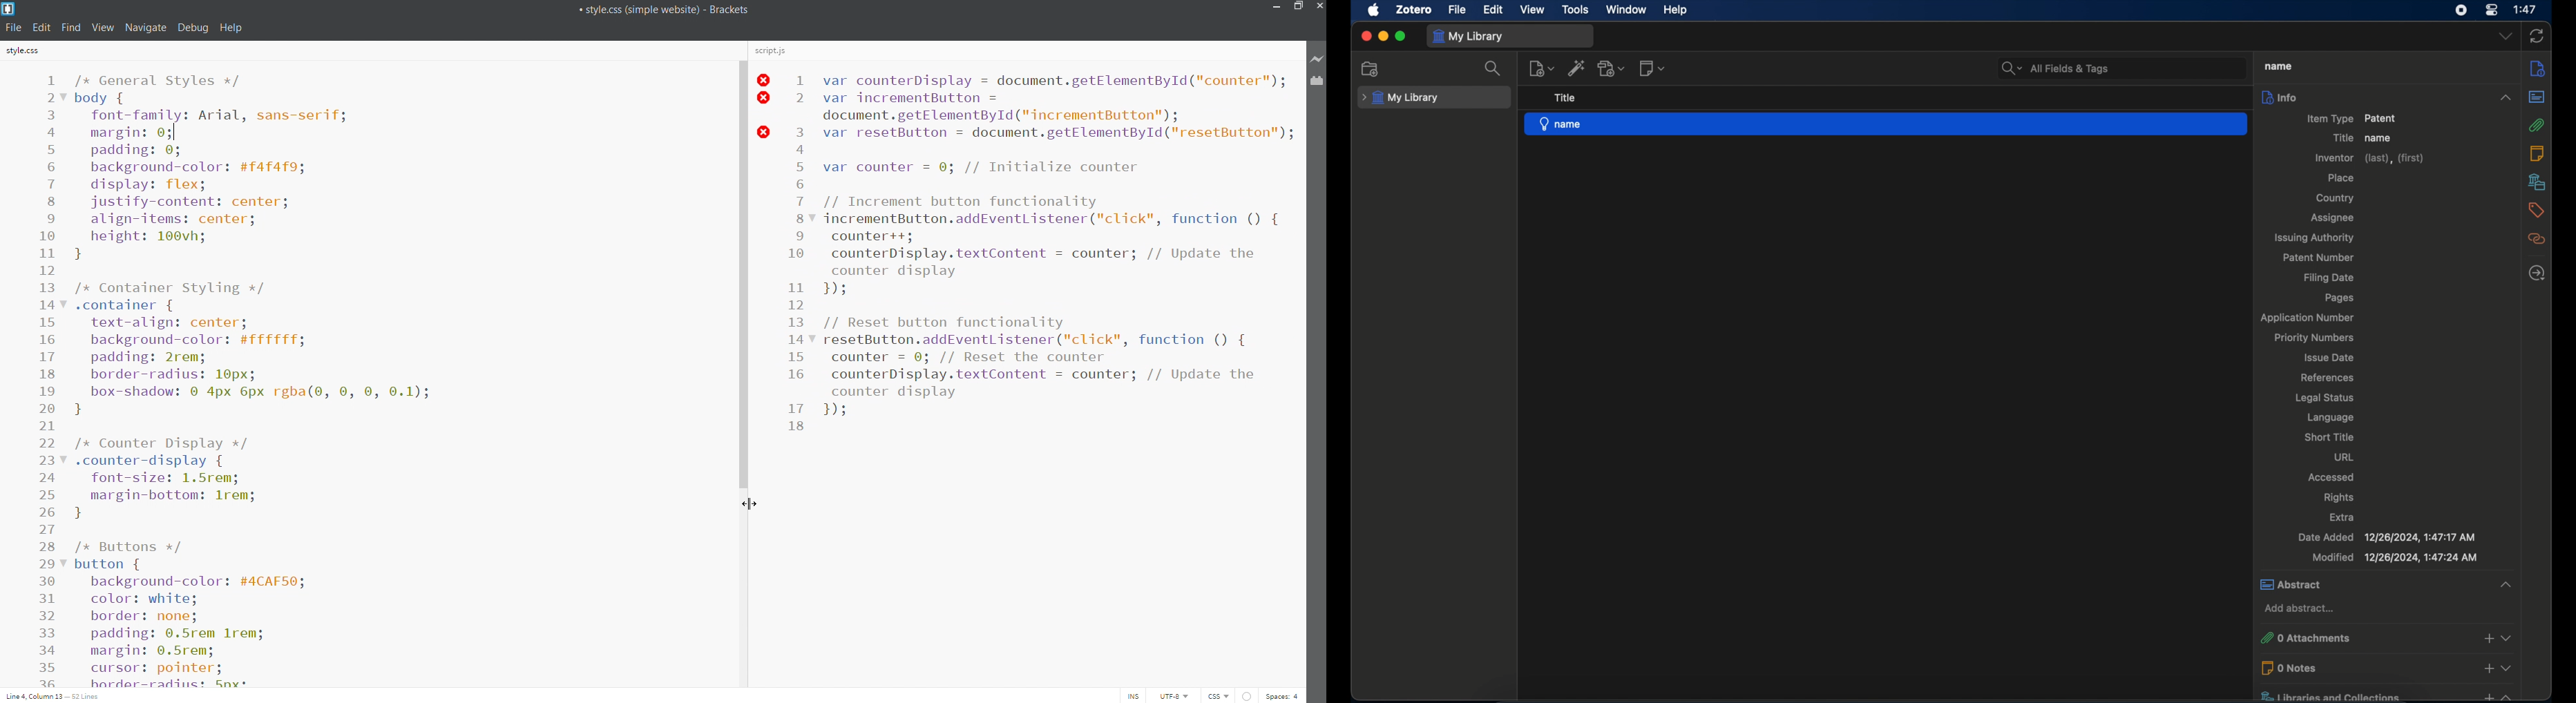 The width and height of the screenshot is (2576, 728). What do you see at coordinates (193, 28) in the screenshot?
I see `debug` at bounding box center [193, 28].